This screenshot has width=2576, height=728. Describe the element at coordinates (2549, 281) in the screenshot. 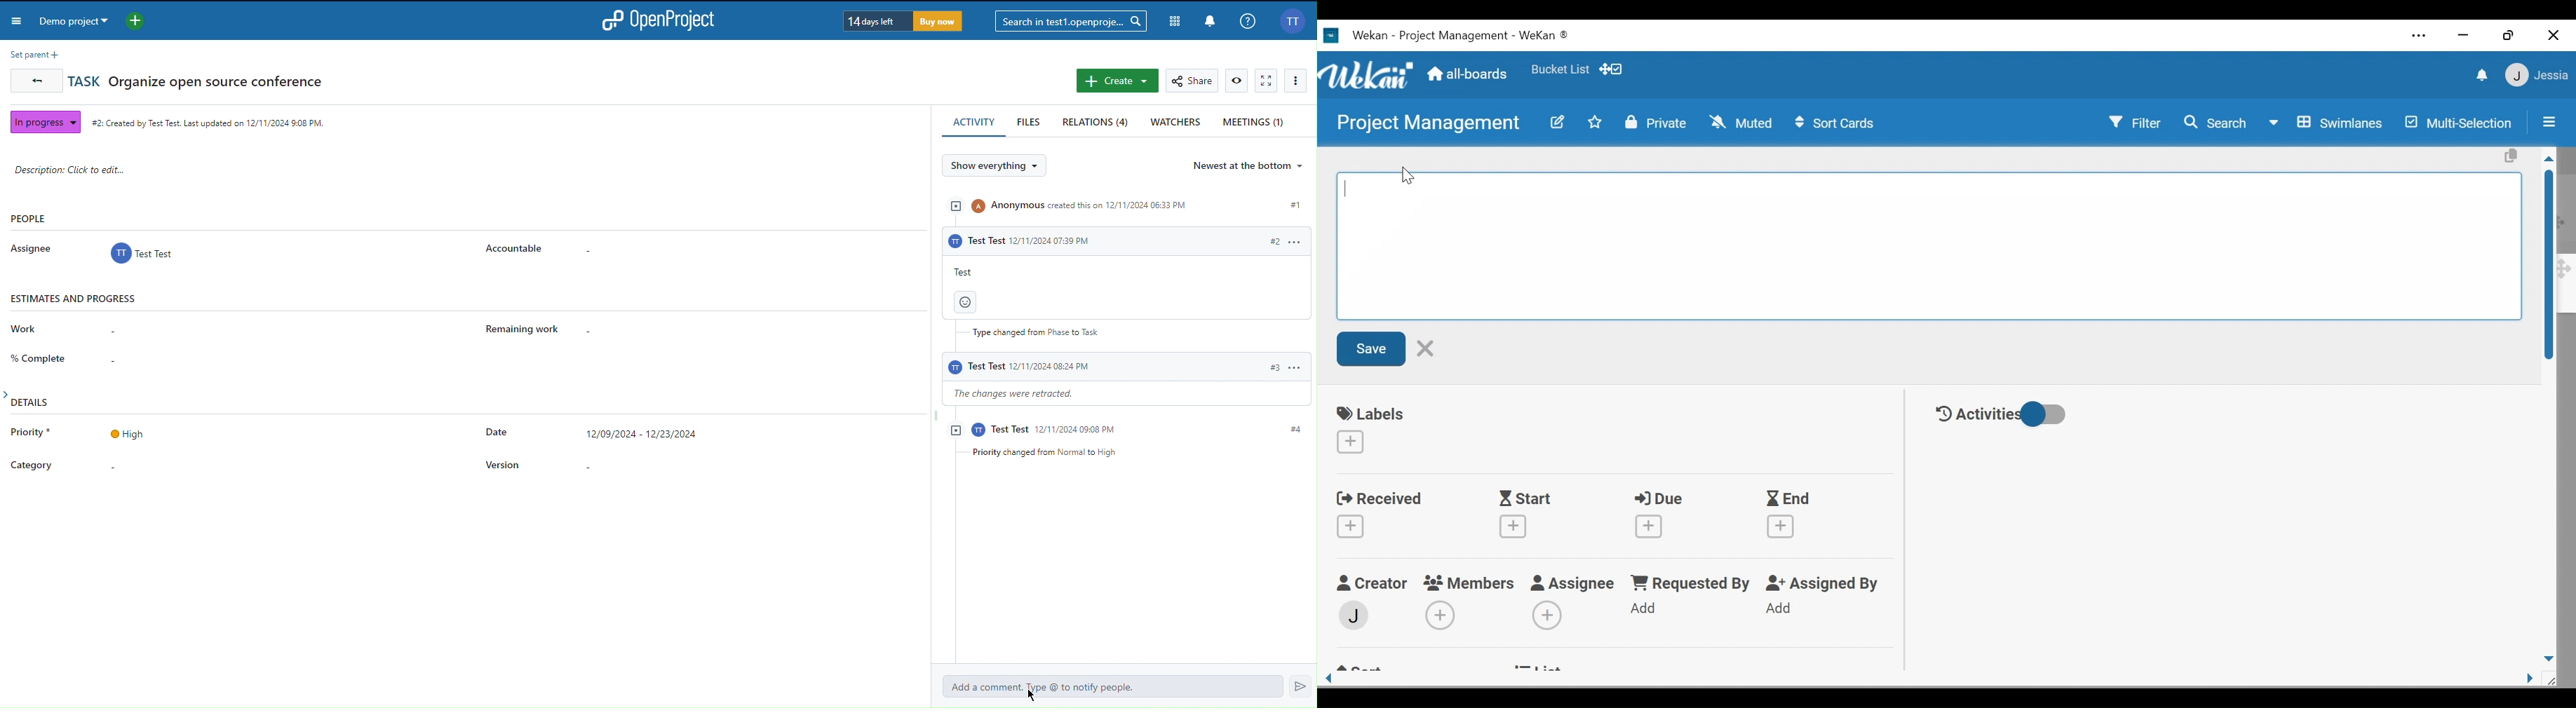

I see `Vertical Scroll bar` at that location.